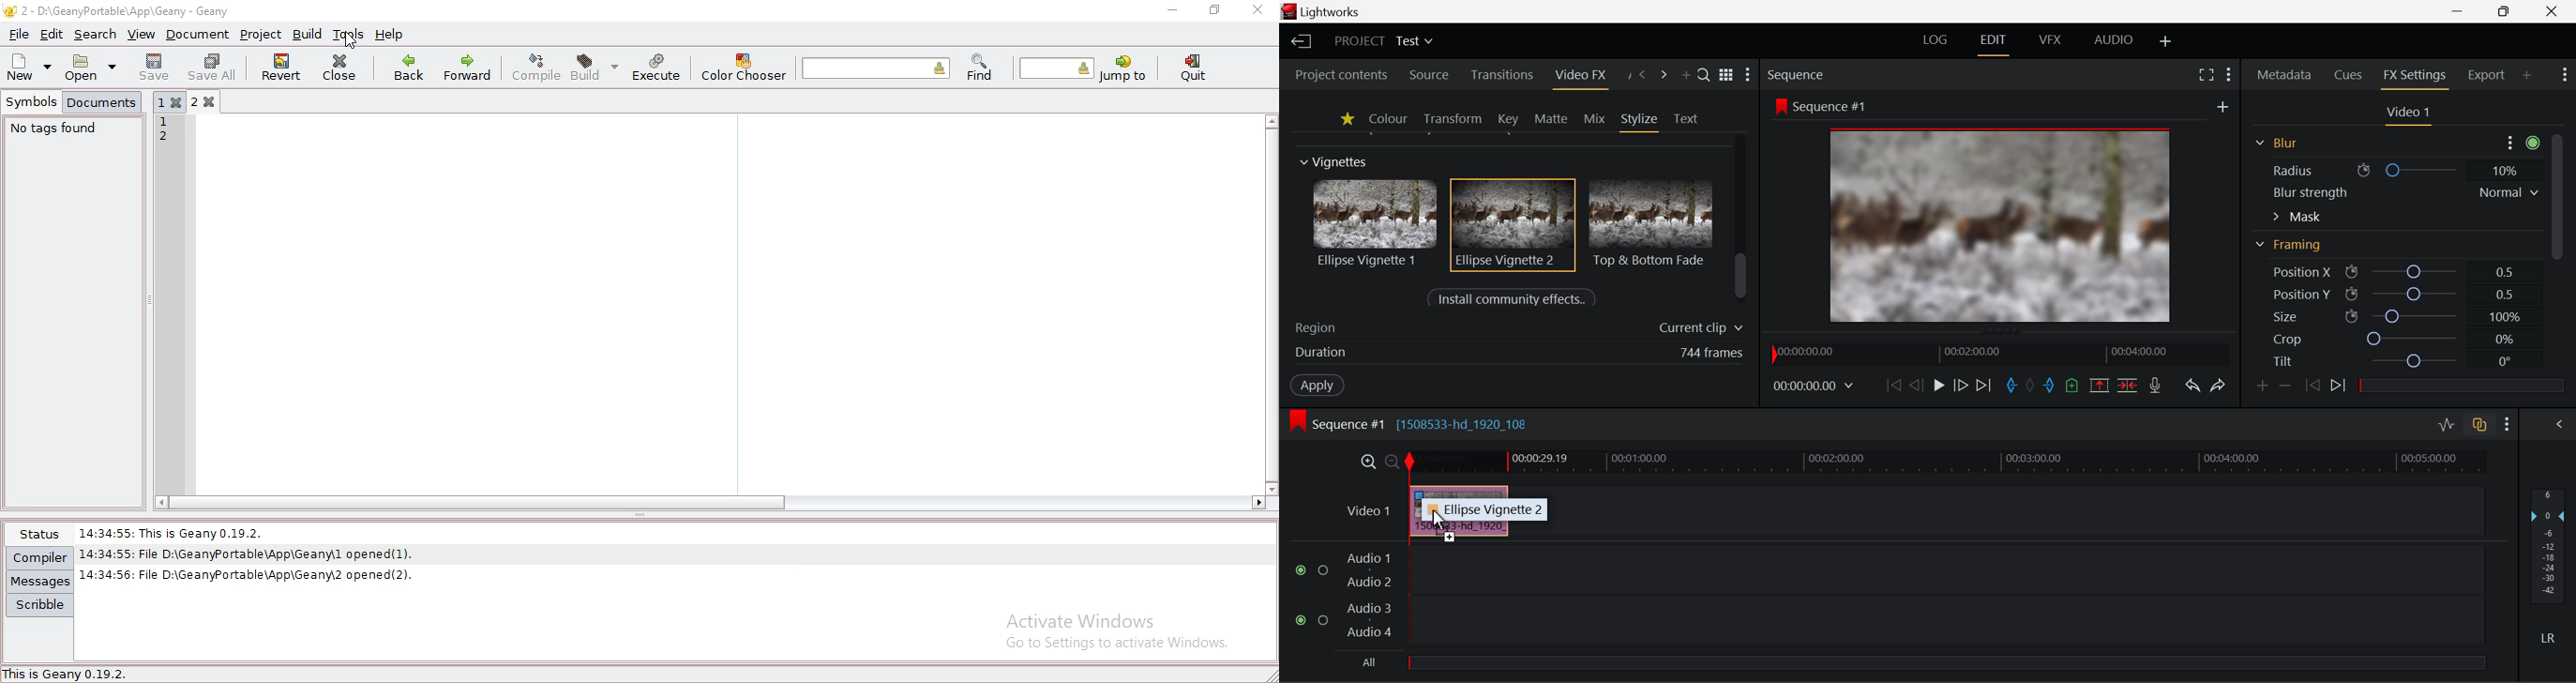 Image resolution: width=2576 pixels, height=700 pixels. What do you see at coordinates (2101, 384) in the screenshot?
I see `Remove Marked Section` at bounding box center [2101, 384].